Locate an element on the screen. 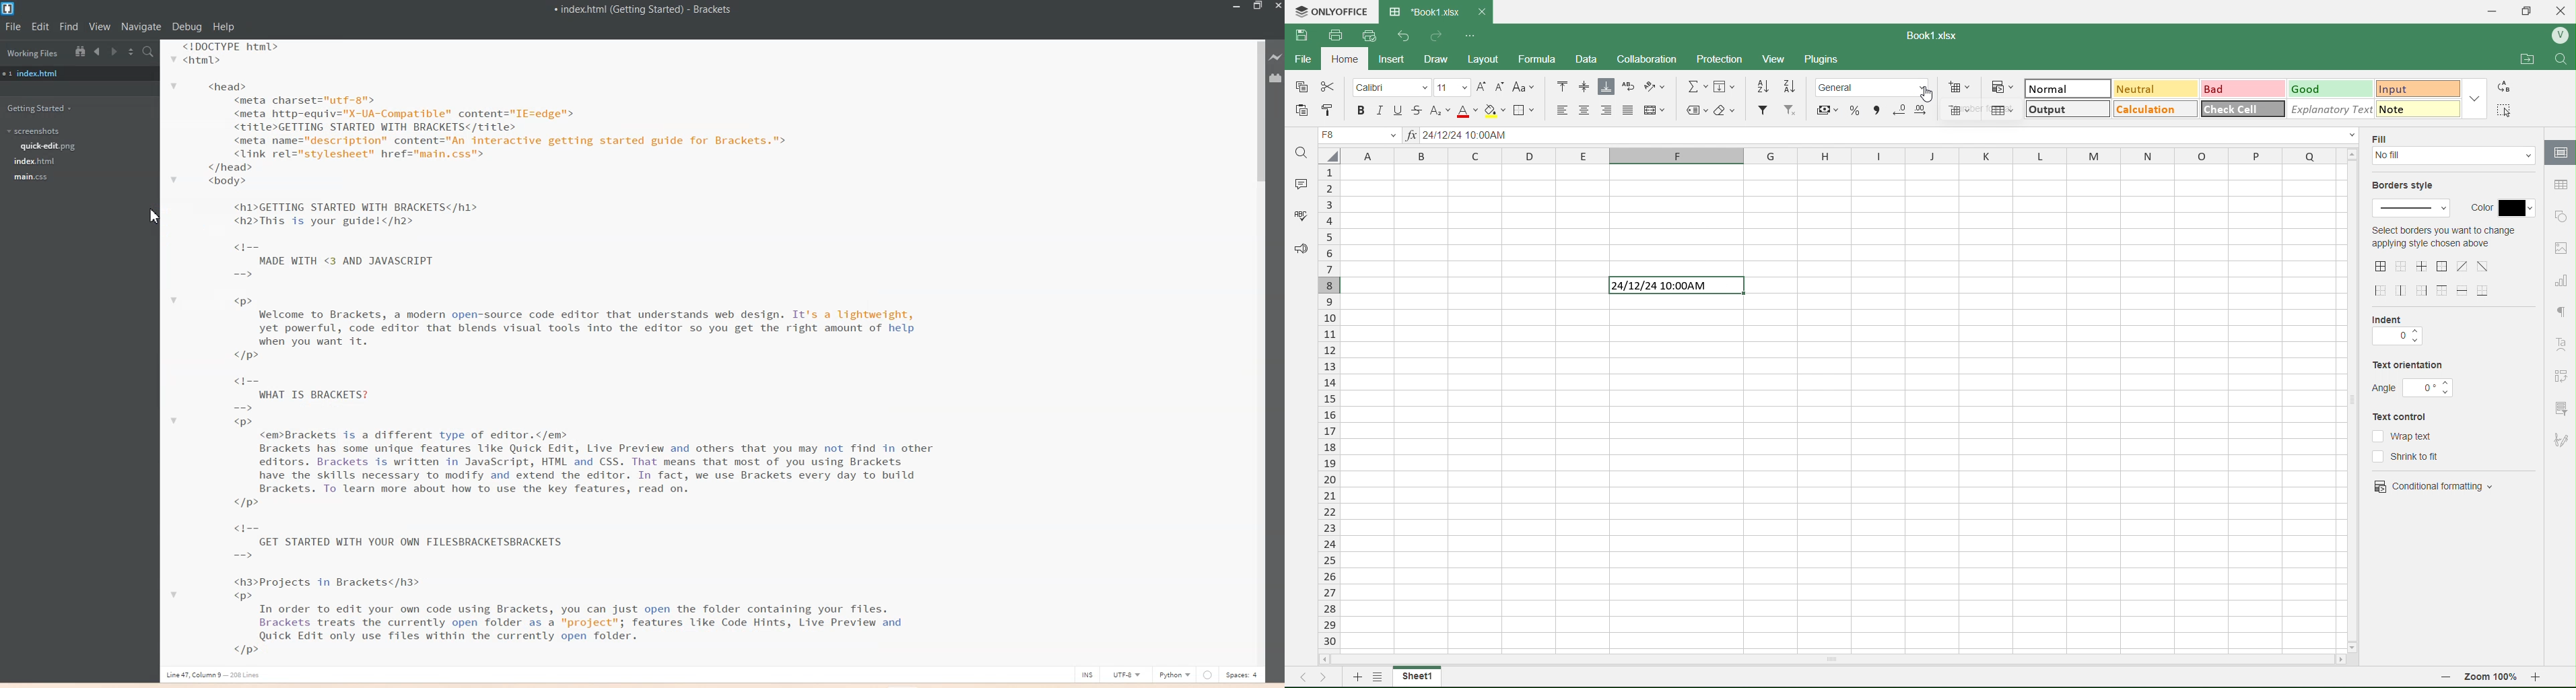 The height and width of the screenshot is (700, 2576). perious sheet is located at coordinates (1307, 676).